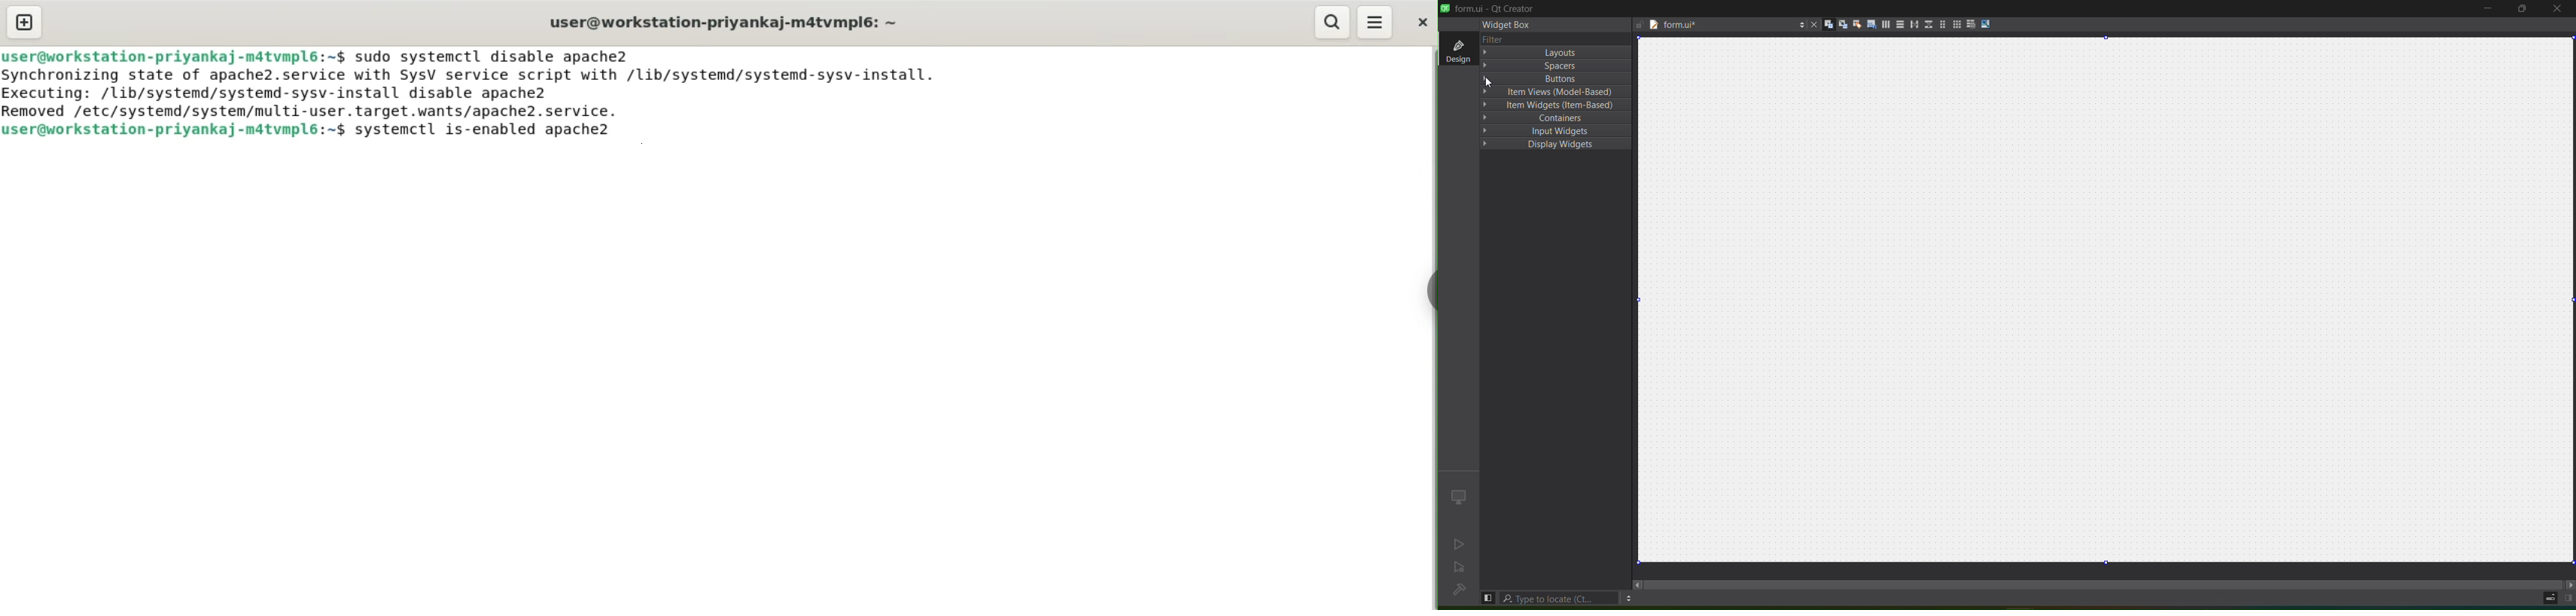 This screenshot has width=2576, height=616. Describe the element at coordinates (1555, 78) in the screenshot. I see `Buttons` at that location.